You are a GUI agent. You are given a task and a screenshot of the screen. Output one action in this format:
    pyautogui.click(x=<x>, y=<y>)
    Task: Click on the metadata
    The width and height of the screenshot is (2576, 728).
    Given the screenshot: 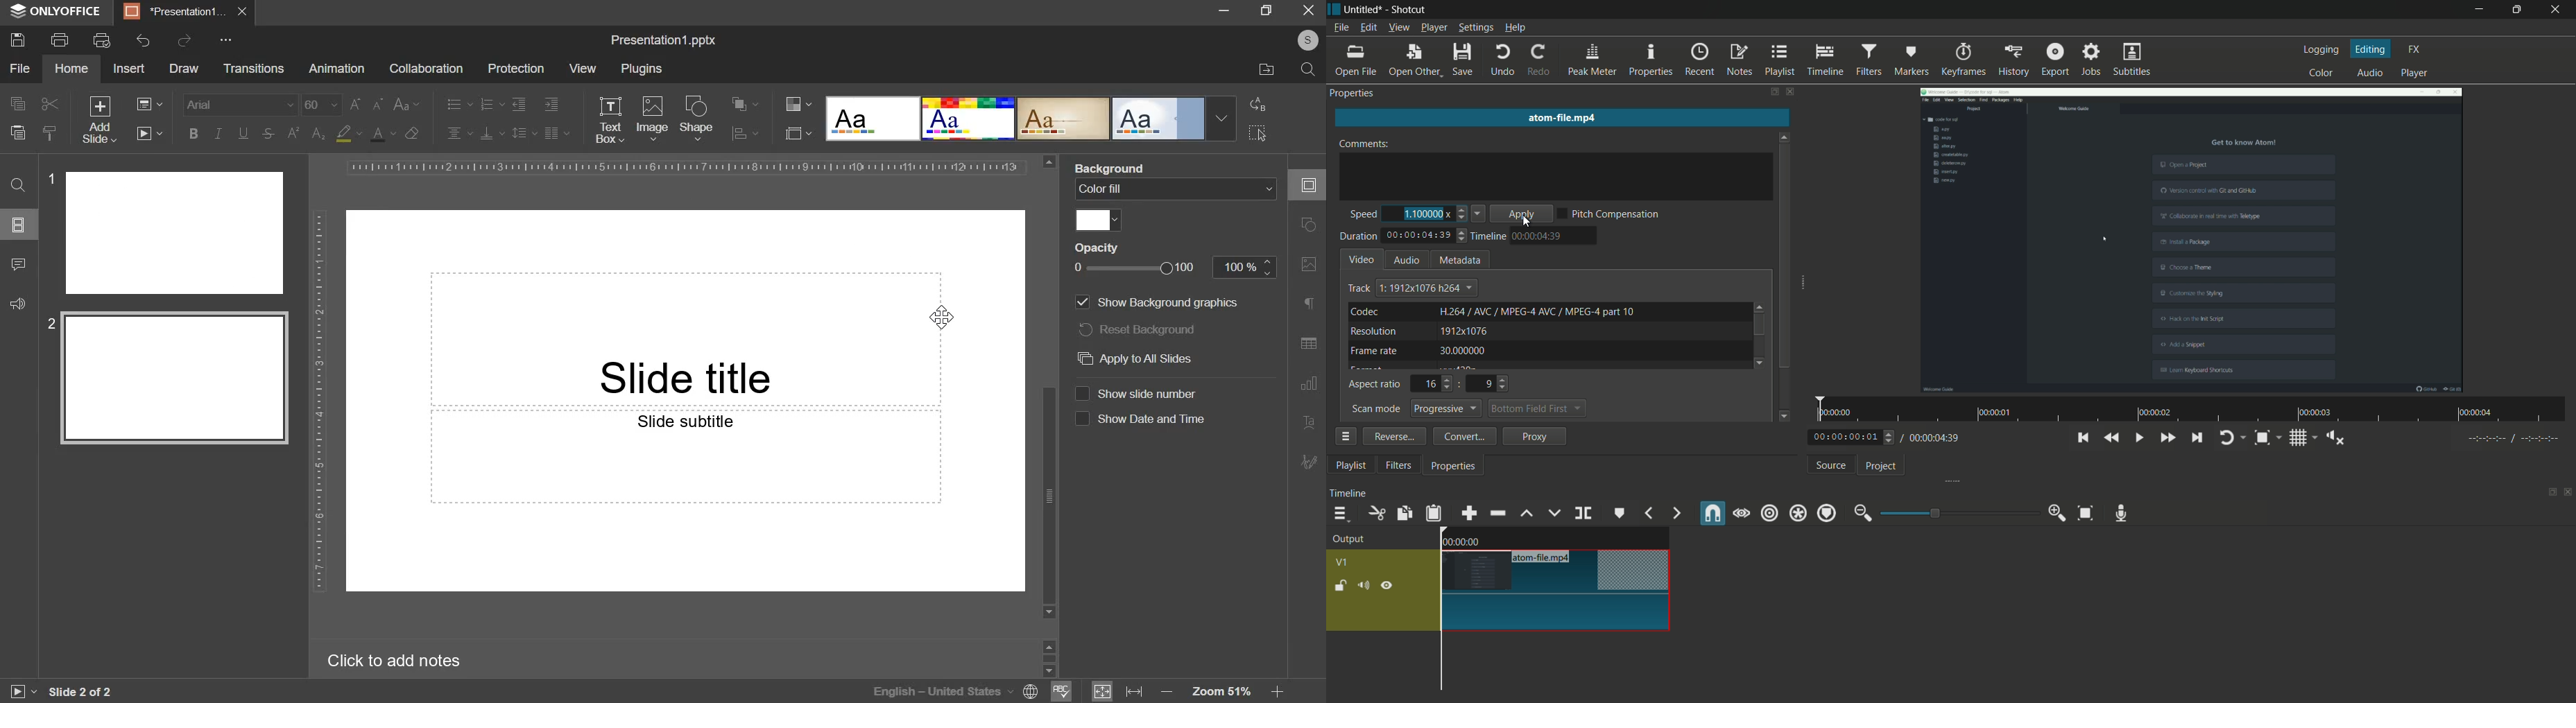 What is the action you would take?
    pyautogui.click(x=1461, y=261)
    